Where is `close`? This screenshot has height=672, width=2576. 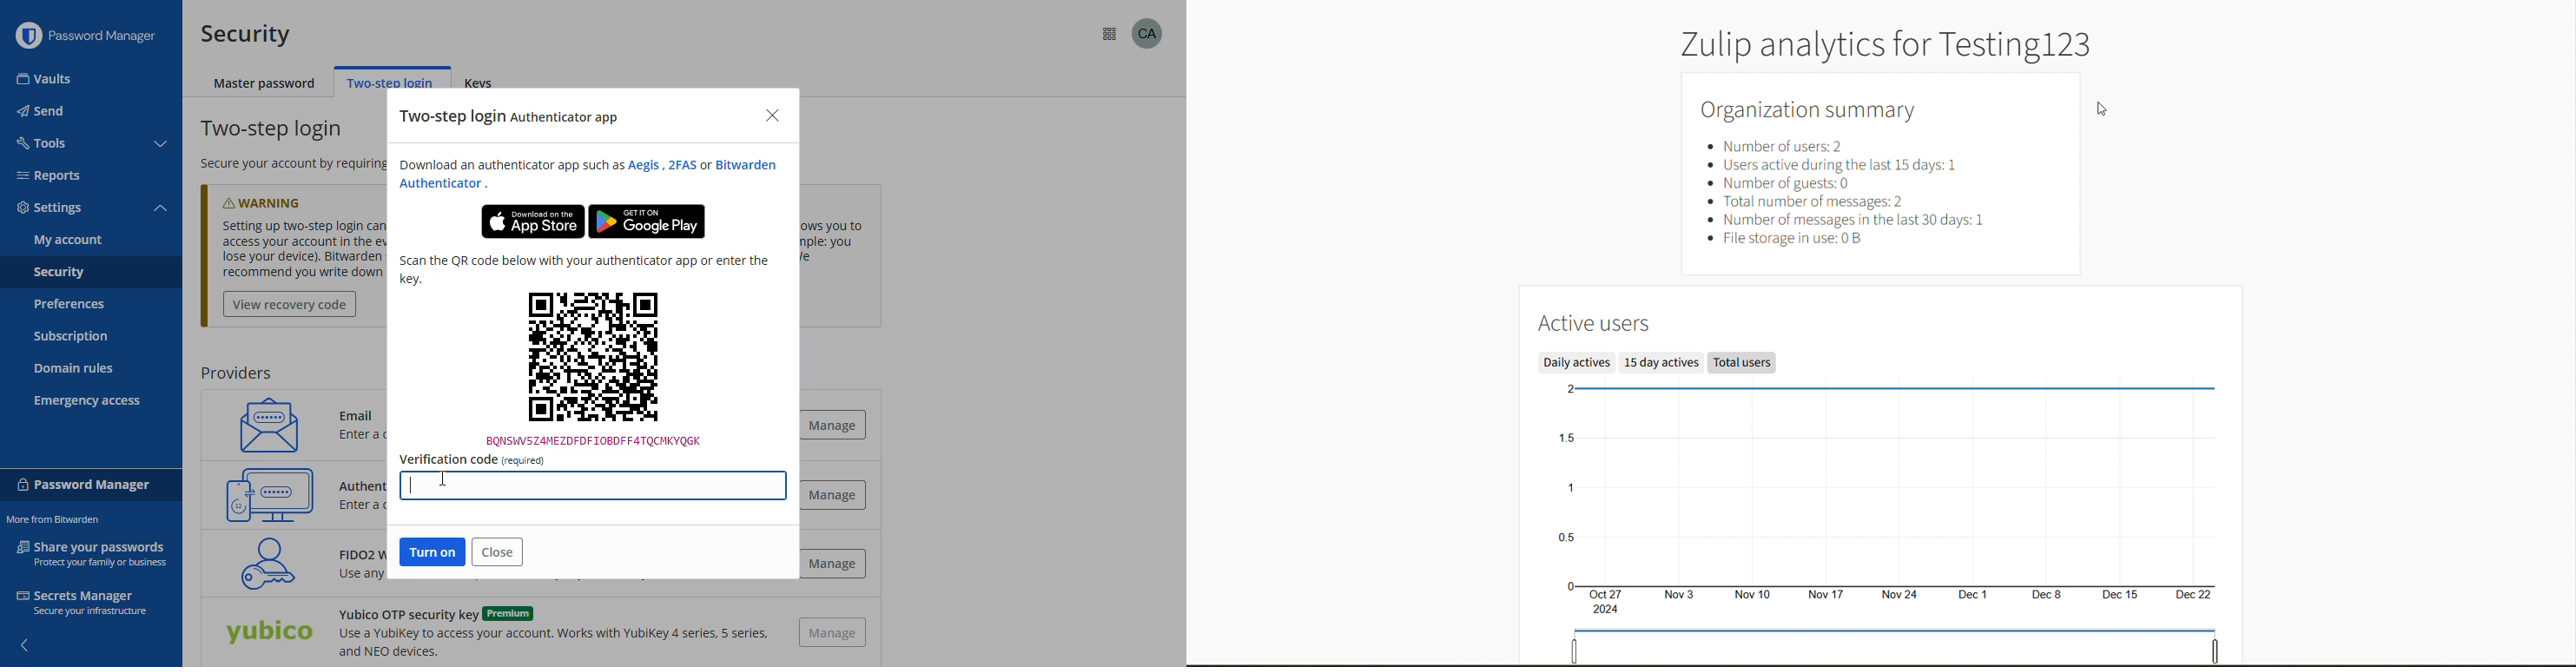 close is located at coordinates (772, 116).